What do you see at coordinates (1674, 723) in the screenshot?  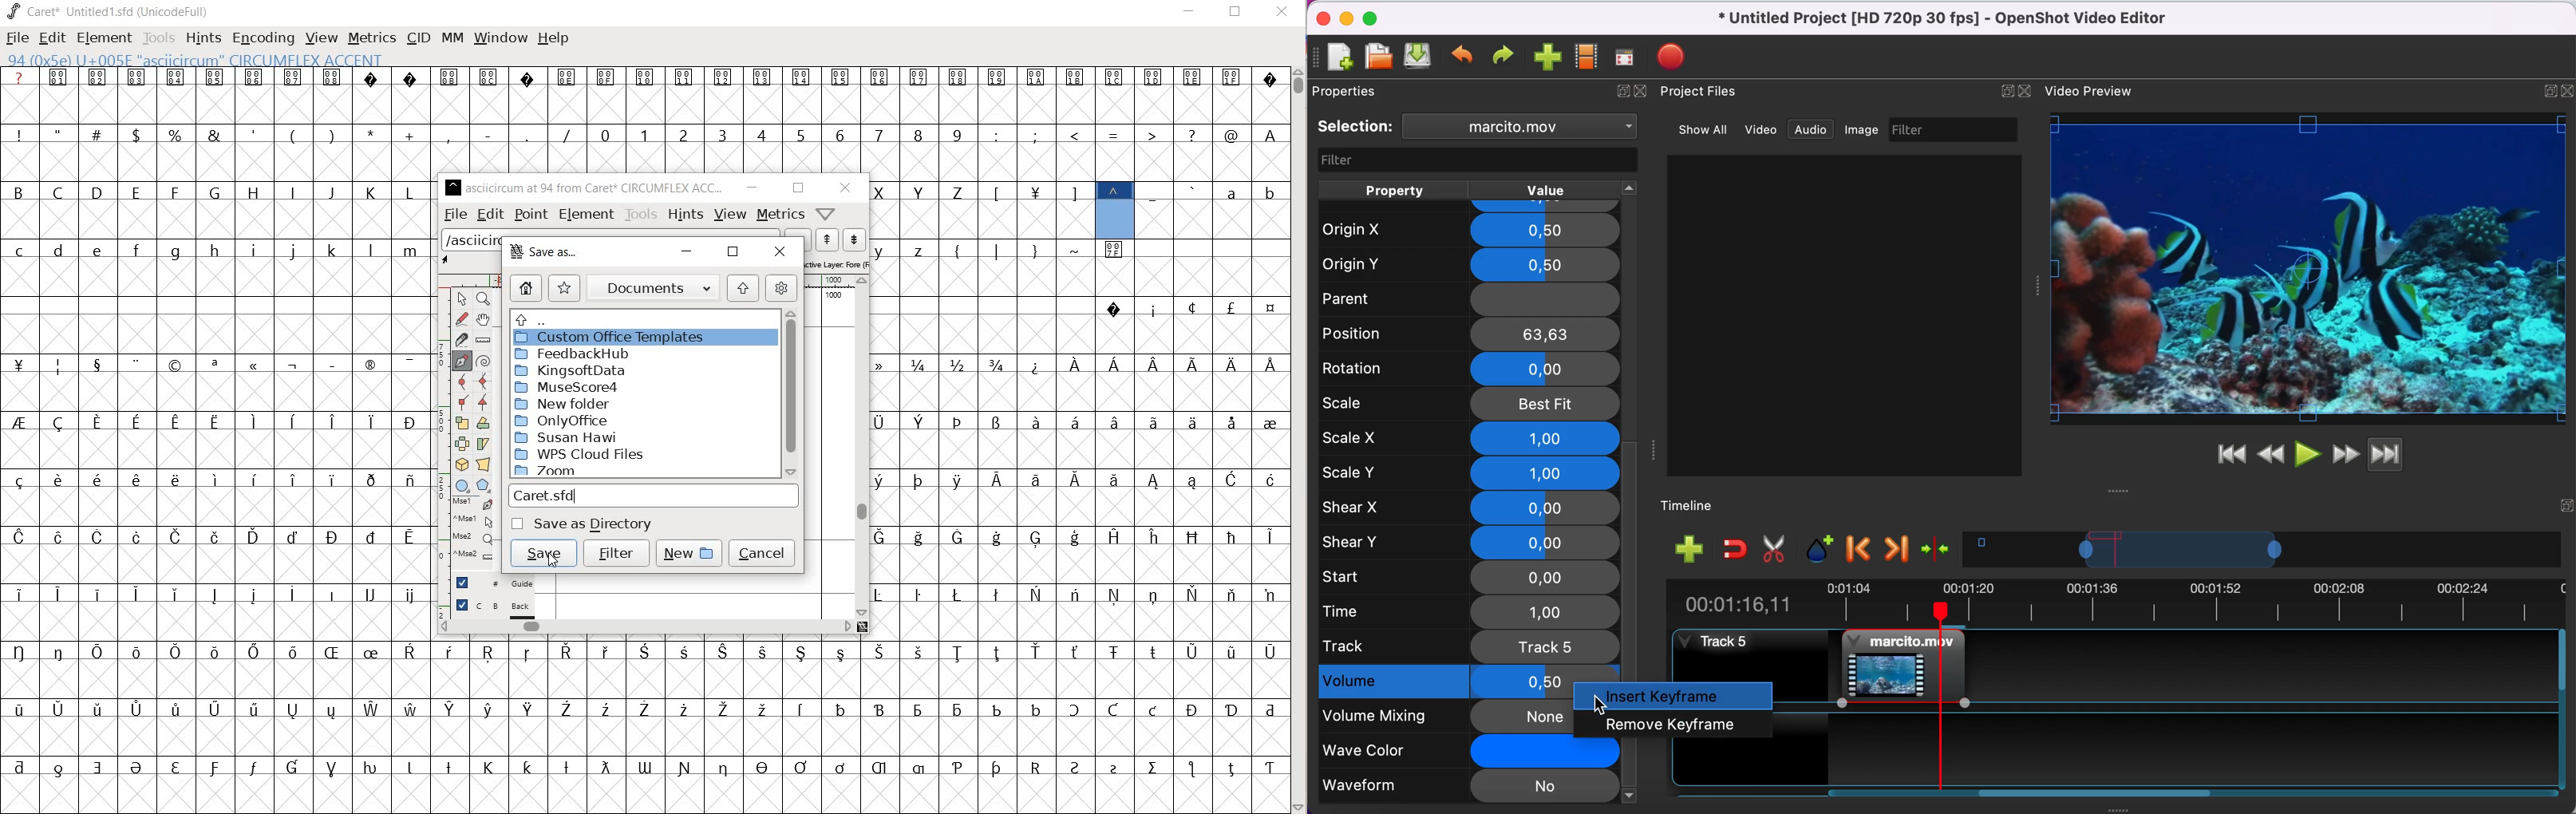 I see `remove keyframe` at bounding box center [1674, 723].